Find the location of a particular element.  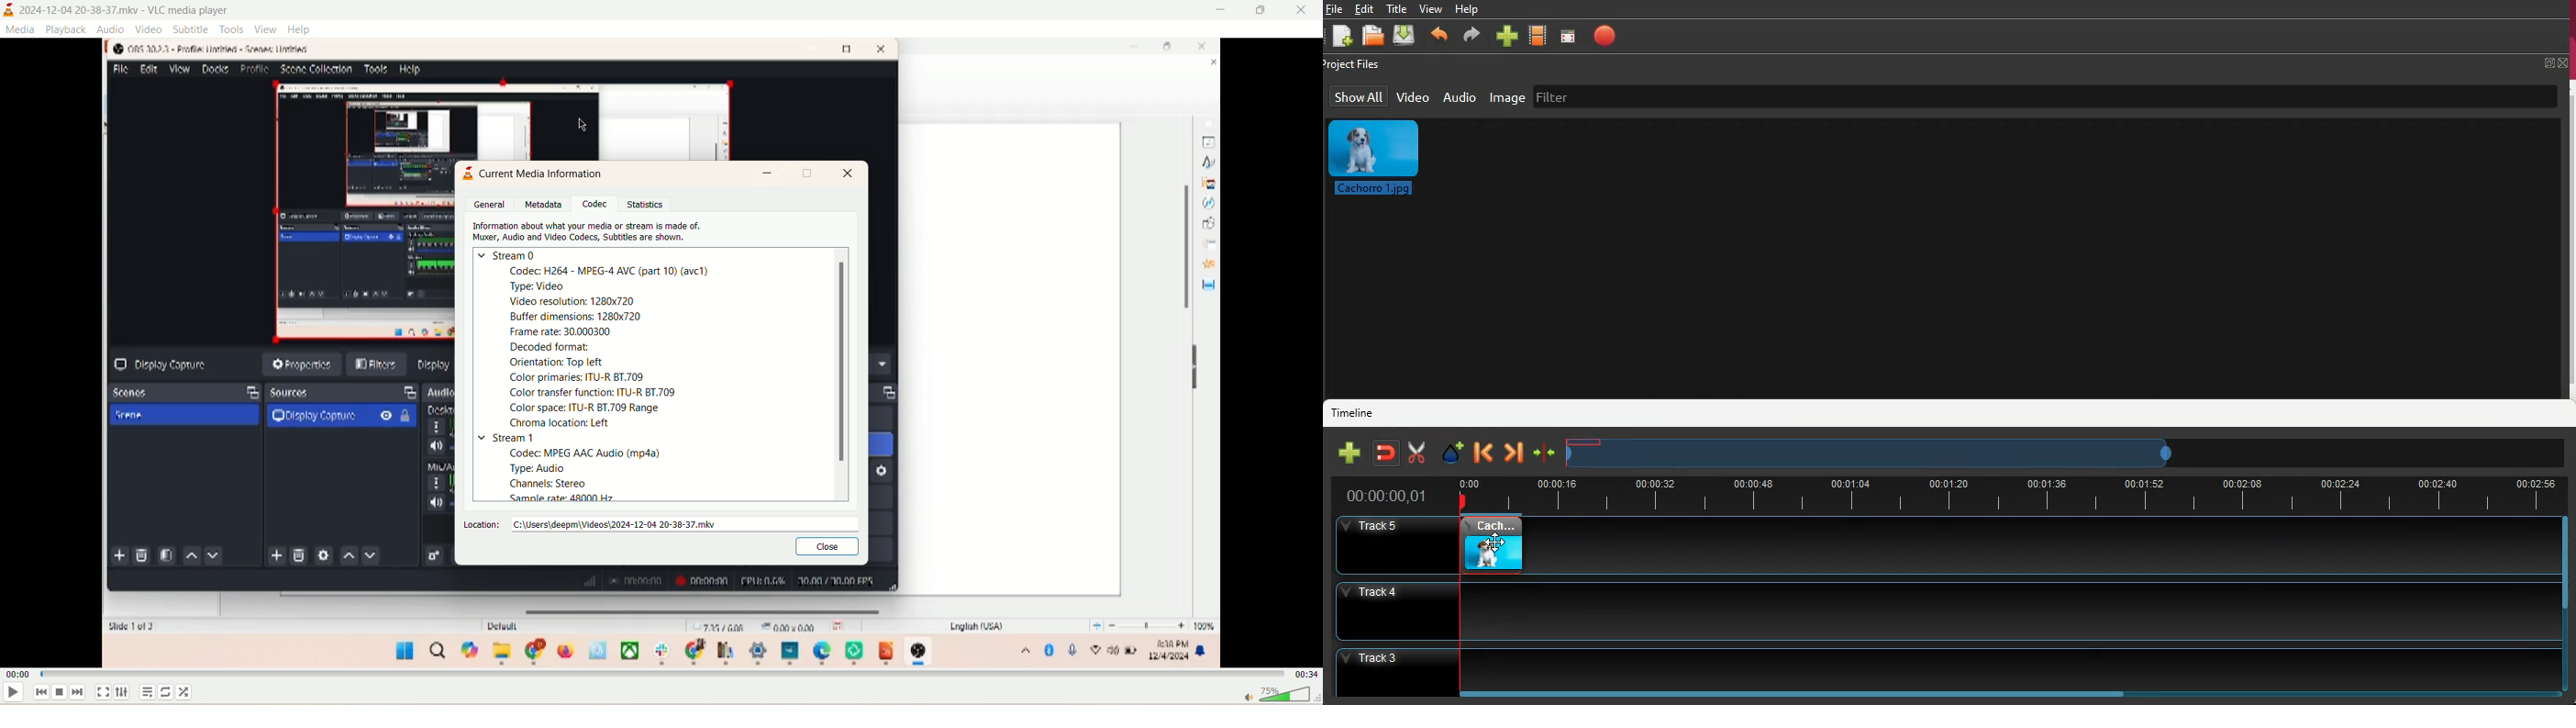

movie is located at coordinates (1538, 35).